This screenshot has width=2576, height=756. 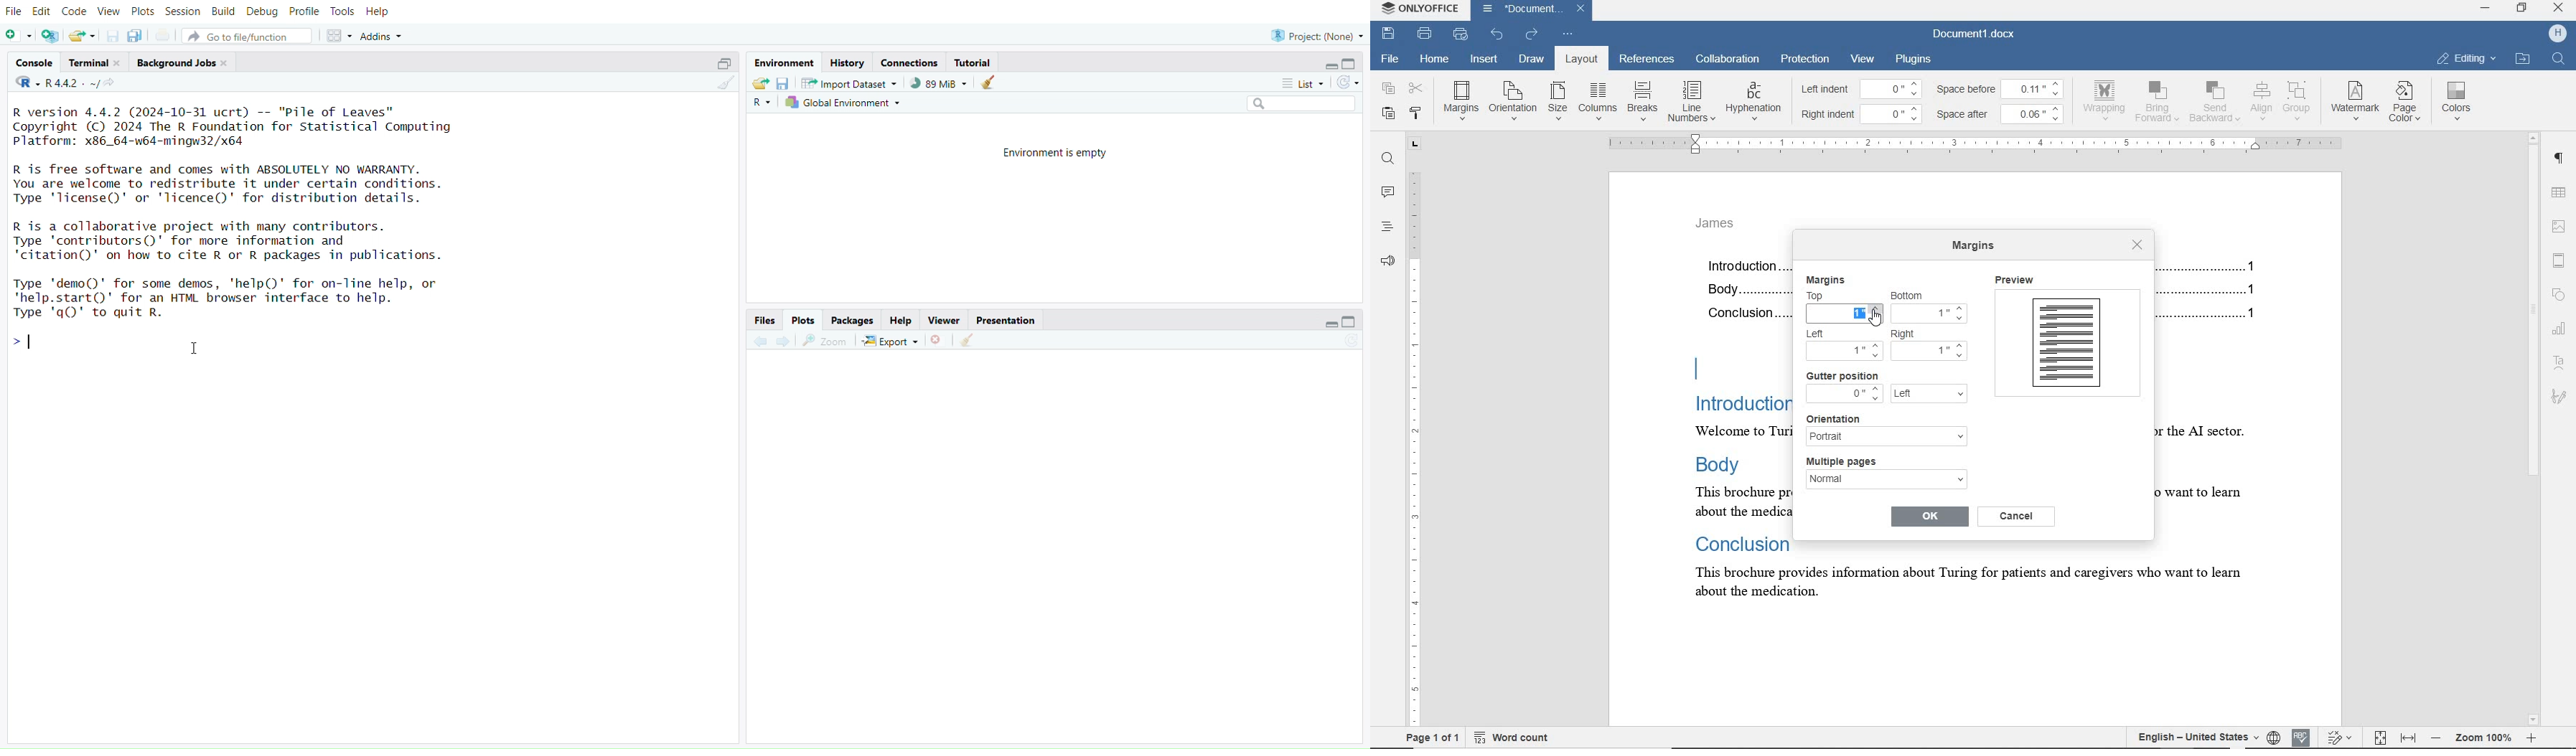 What do you see at coordinates (1804, 58) in the screenshot?
I see `protection` at bounding box center [1804, 58].